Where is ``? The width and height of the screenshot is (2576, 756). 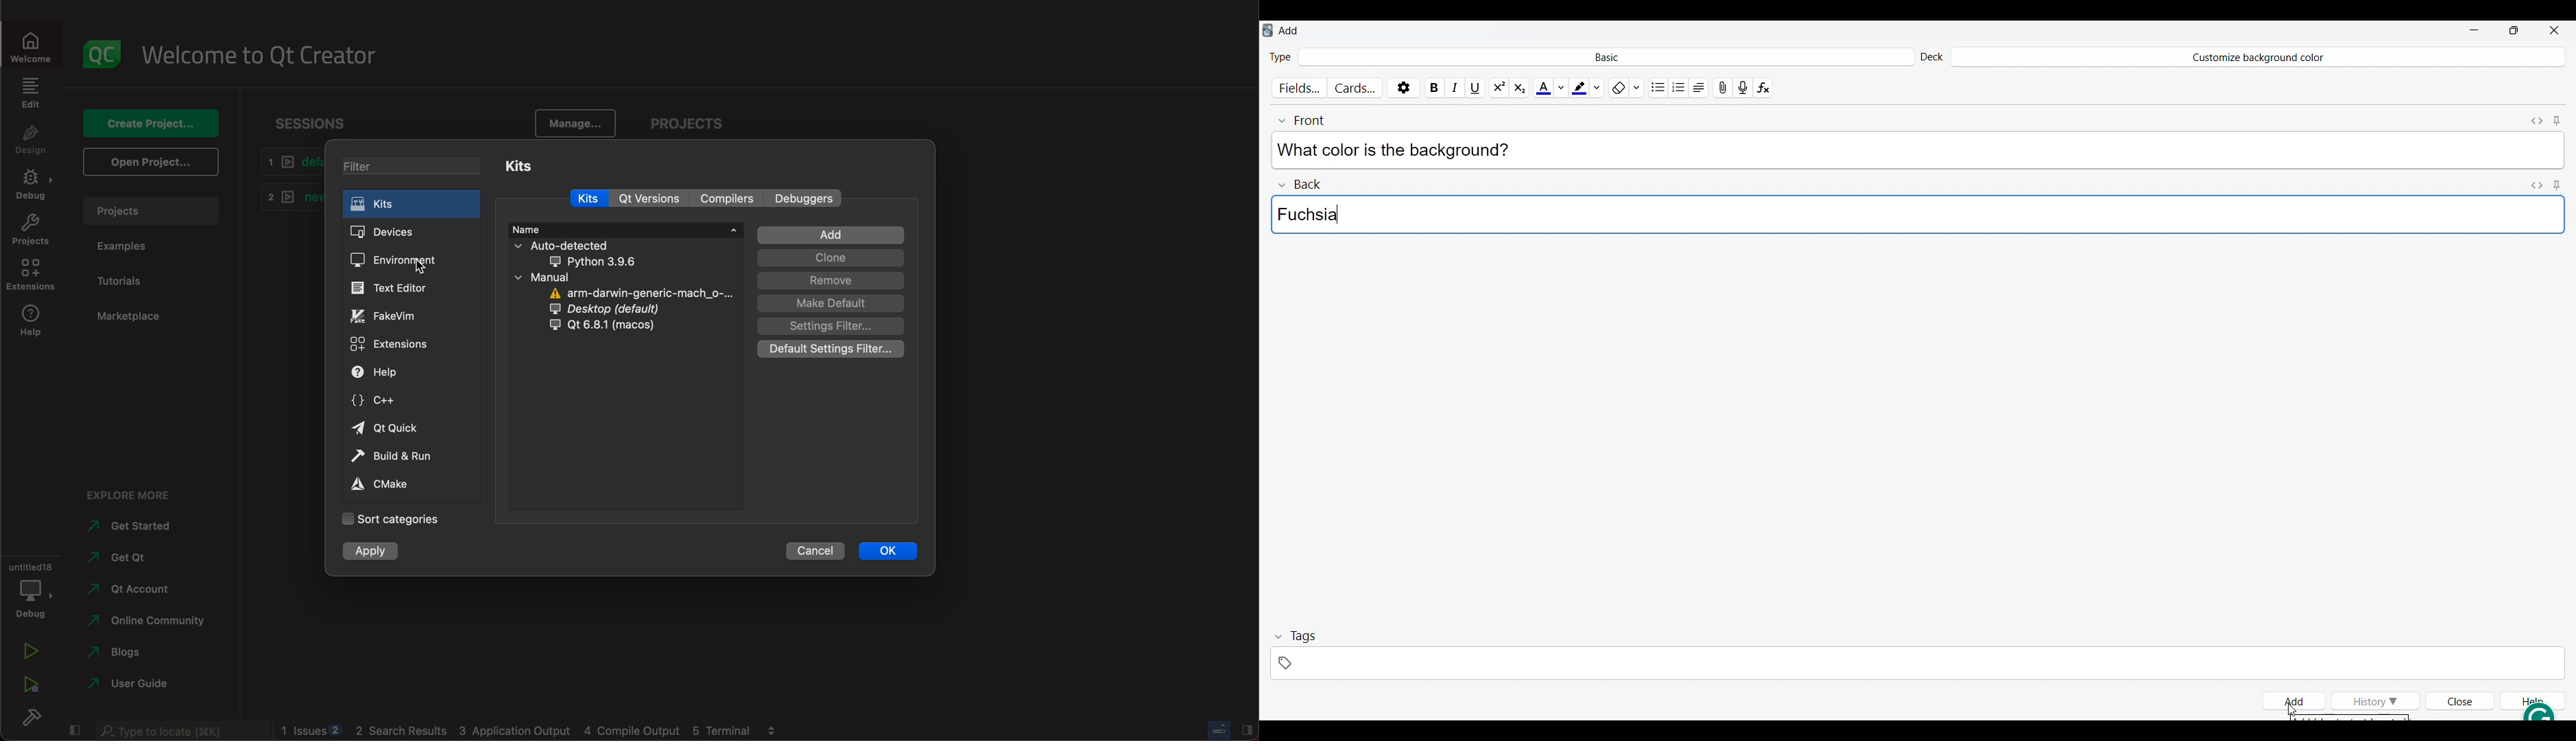  is located at coordinates (2376, 701).